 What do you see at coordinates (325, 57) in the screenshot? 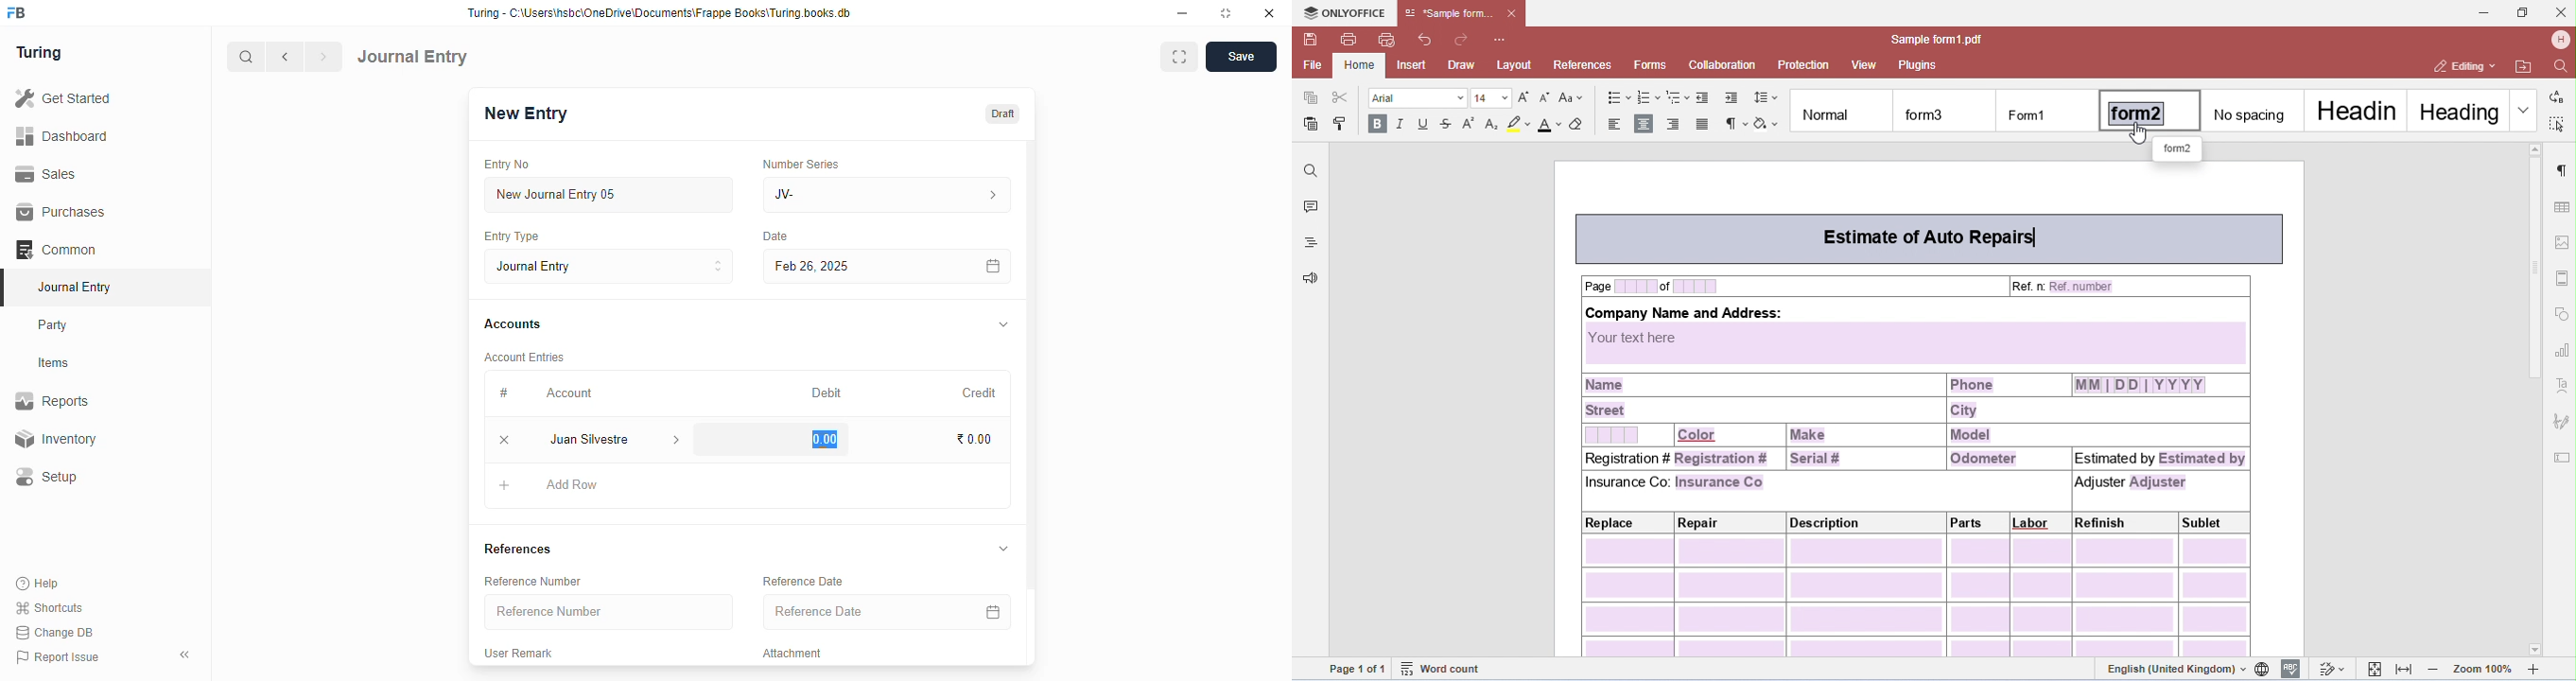
I see `next` at bounding box center [325, 57].